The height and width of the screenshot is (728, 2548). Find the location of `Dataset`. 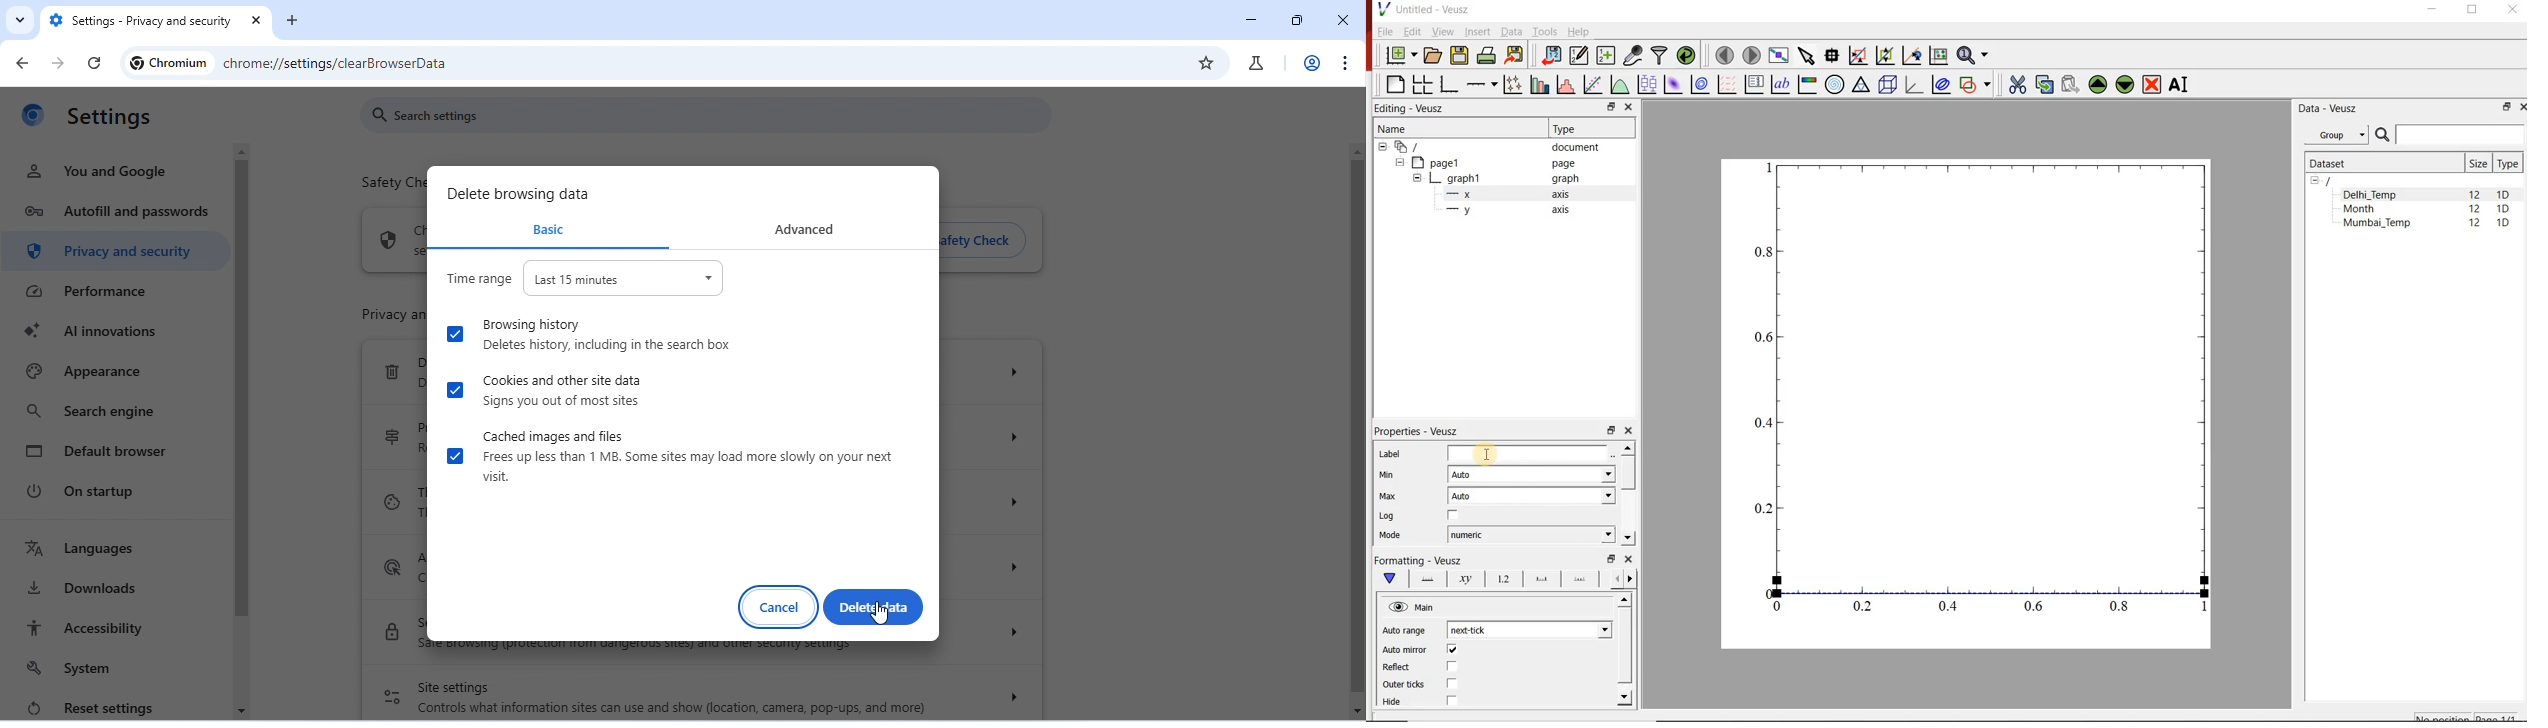

Dataset is located at coordinates (2381, 163).